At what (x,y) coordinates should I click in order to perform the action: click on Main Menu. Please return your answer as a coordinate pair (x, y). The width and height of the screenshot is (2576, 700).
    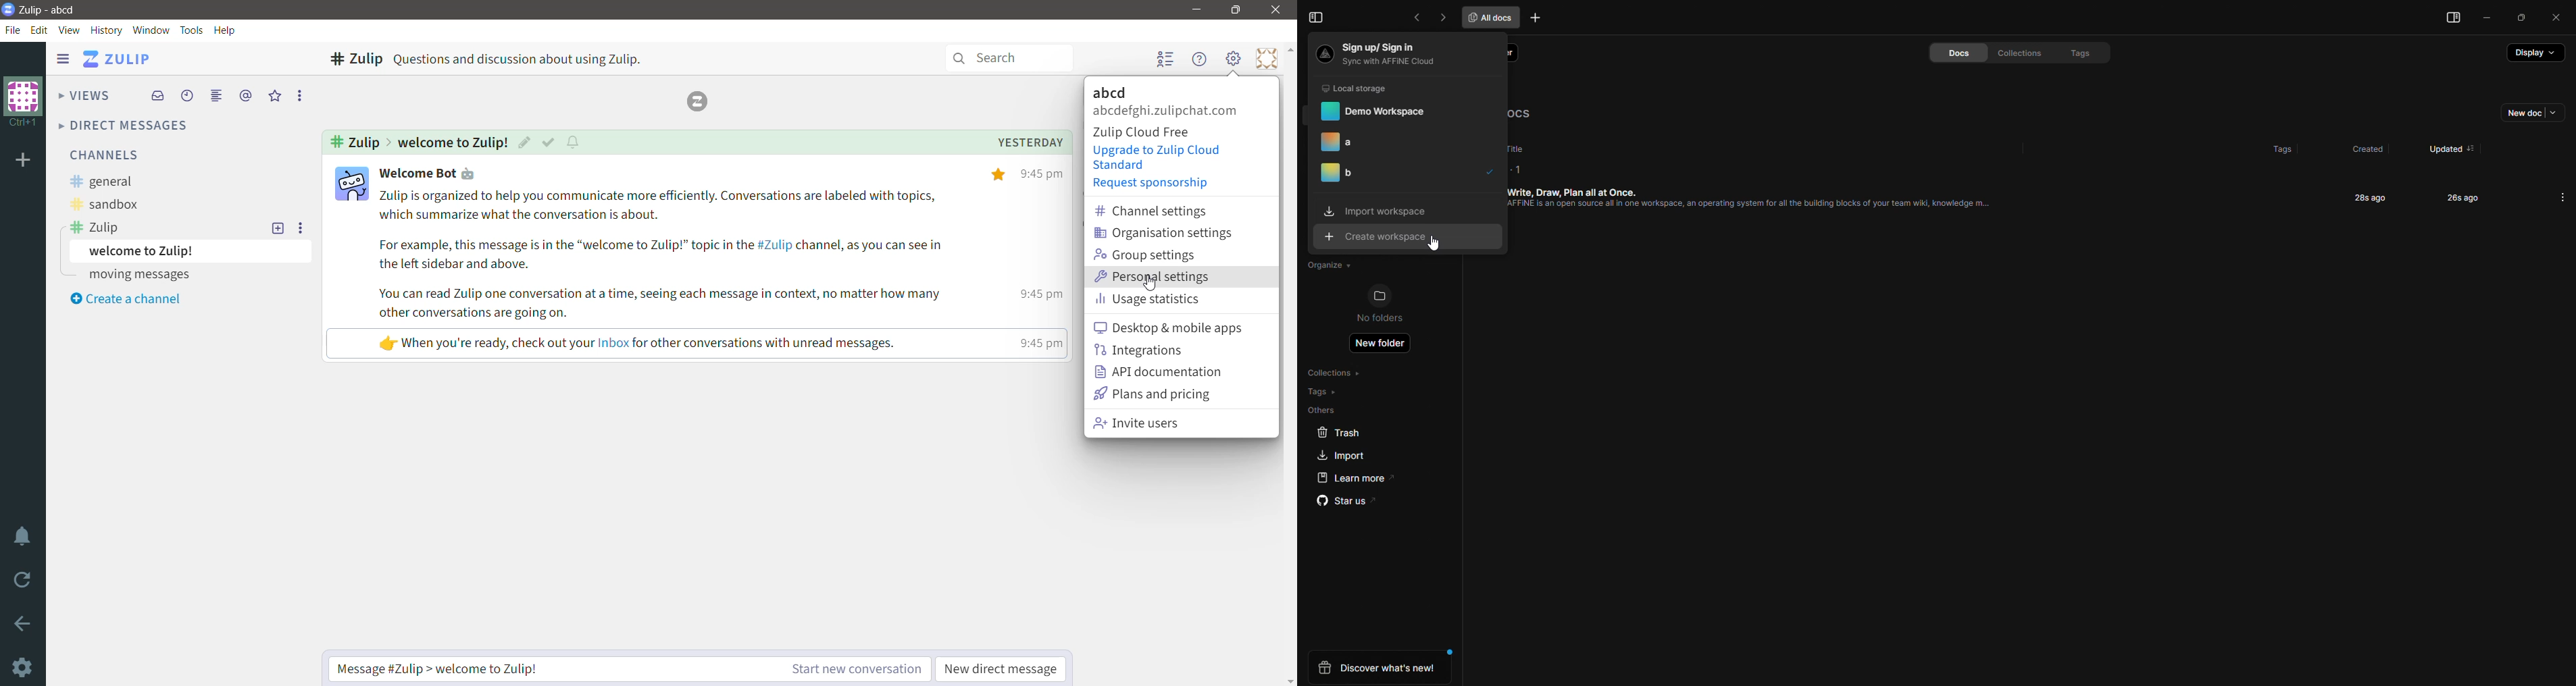
    Looking at the image, I should click on (1234, 58).